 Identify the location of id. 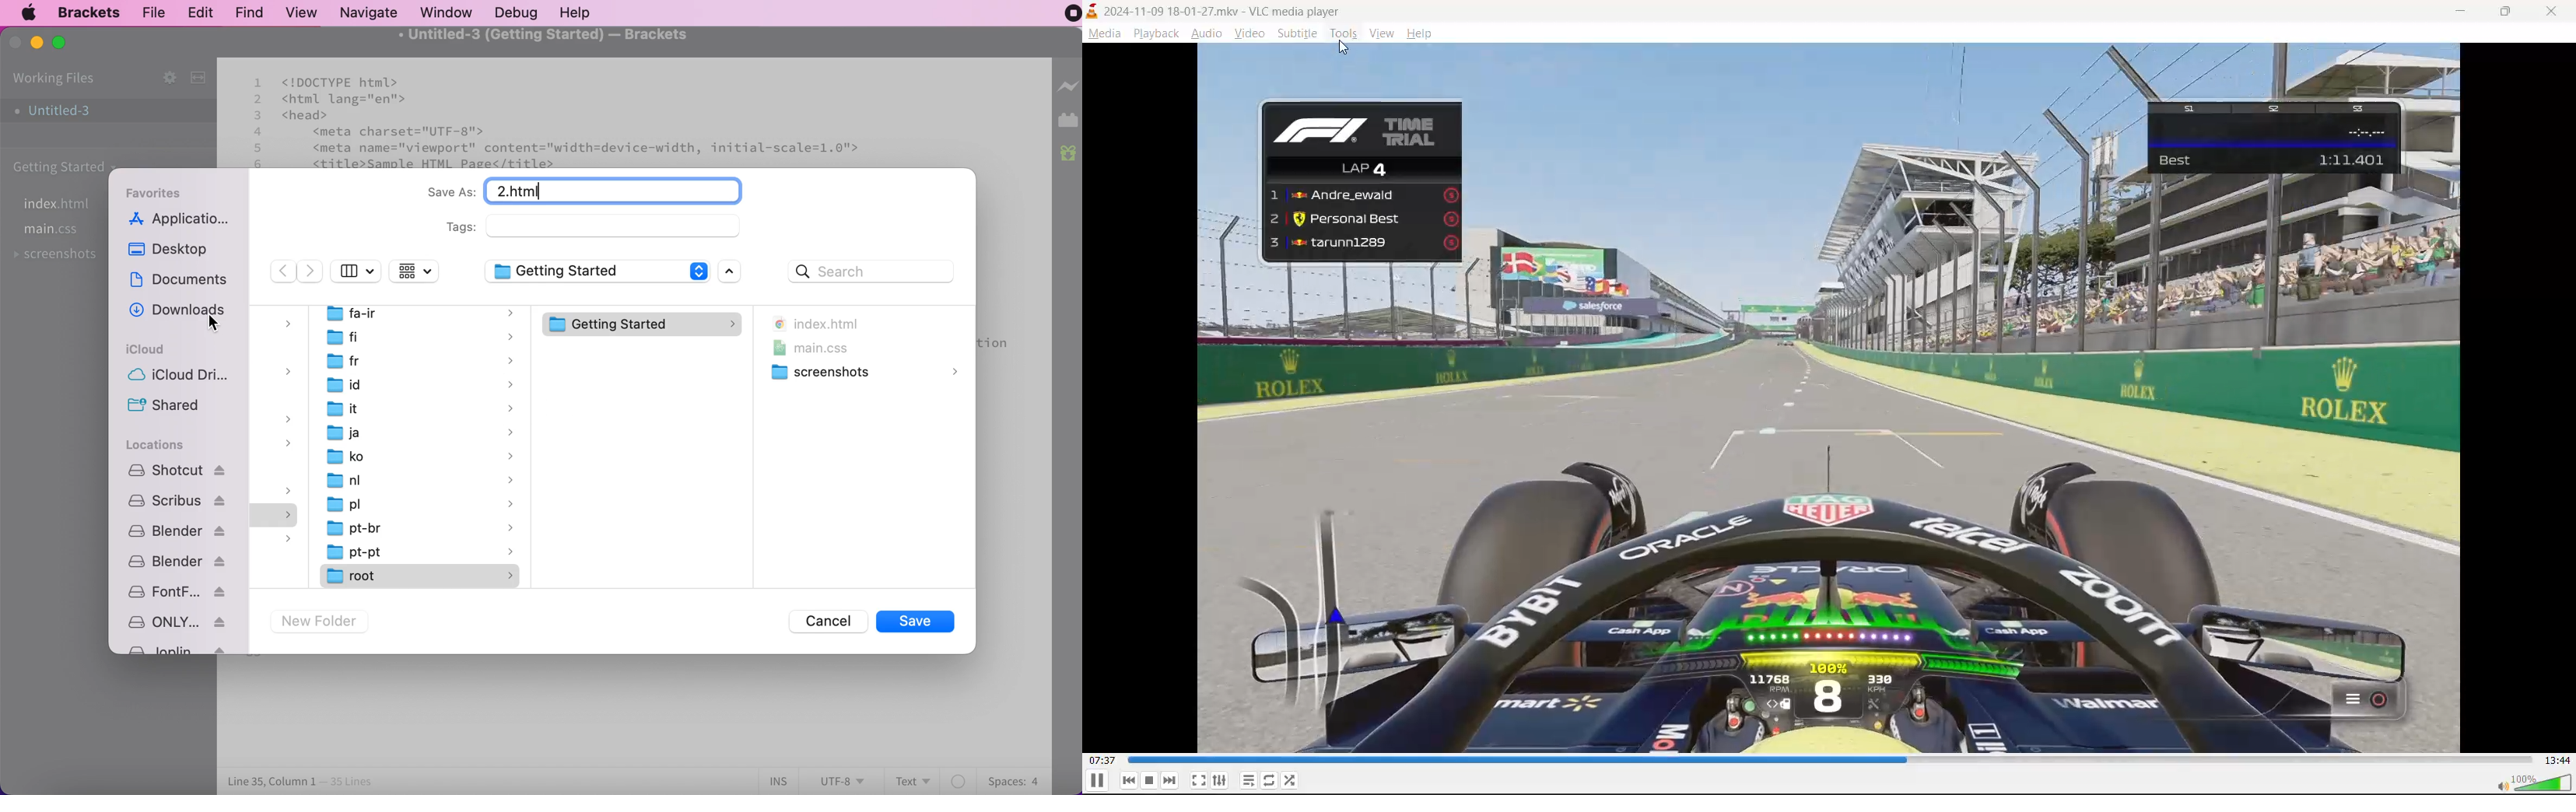
(421, 383).